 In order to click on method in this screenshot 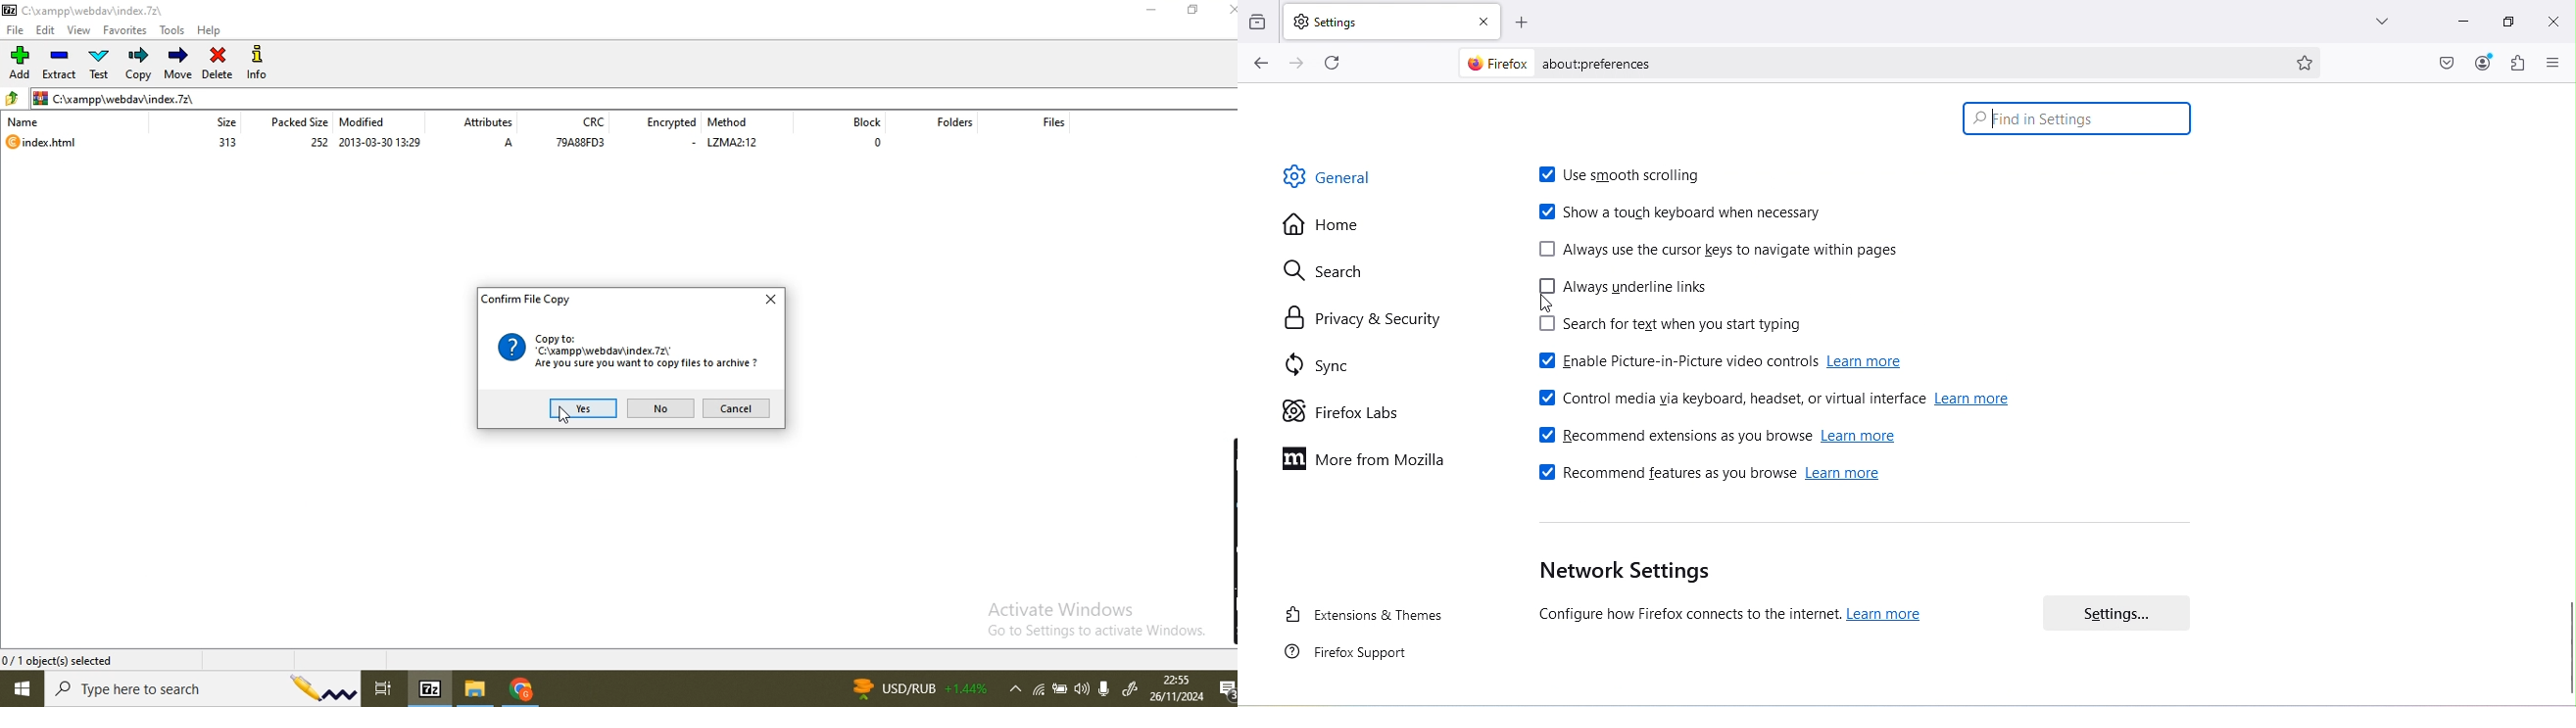, I will do `click(738, 120)`.